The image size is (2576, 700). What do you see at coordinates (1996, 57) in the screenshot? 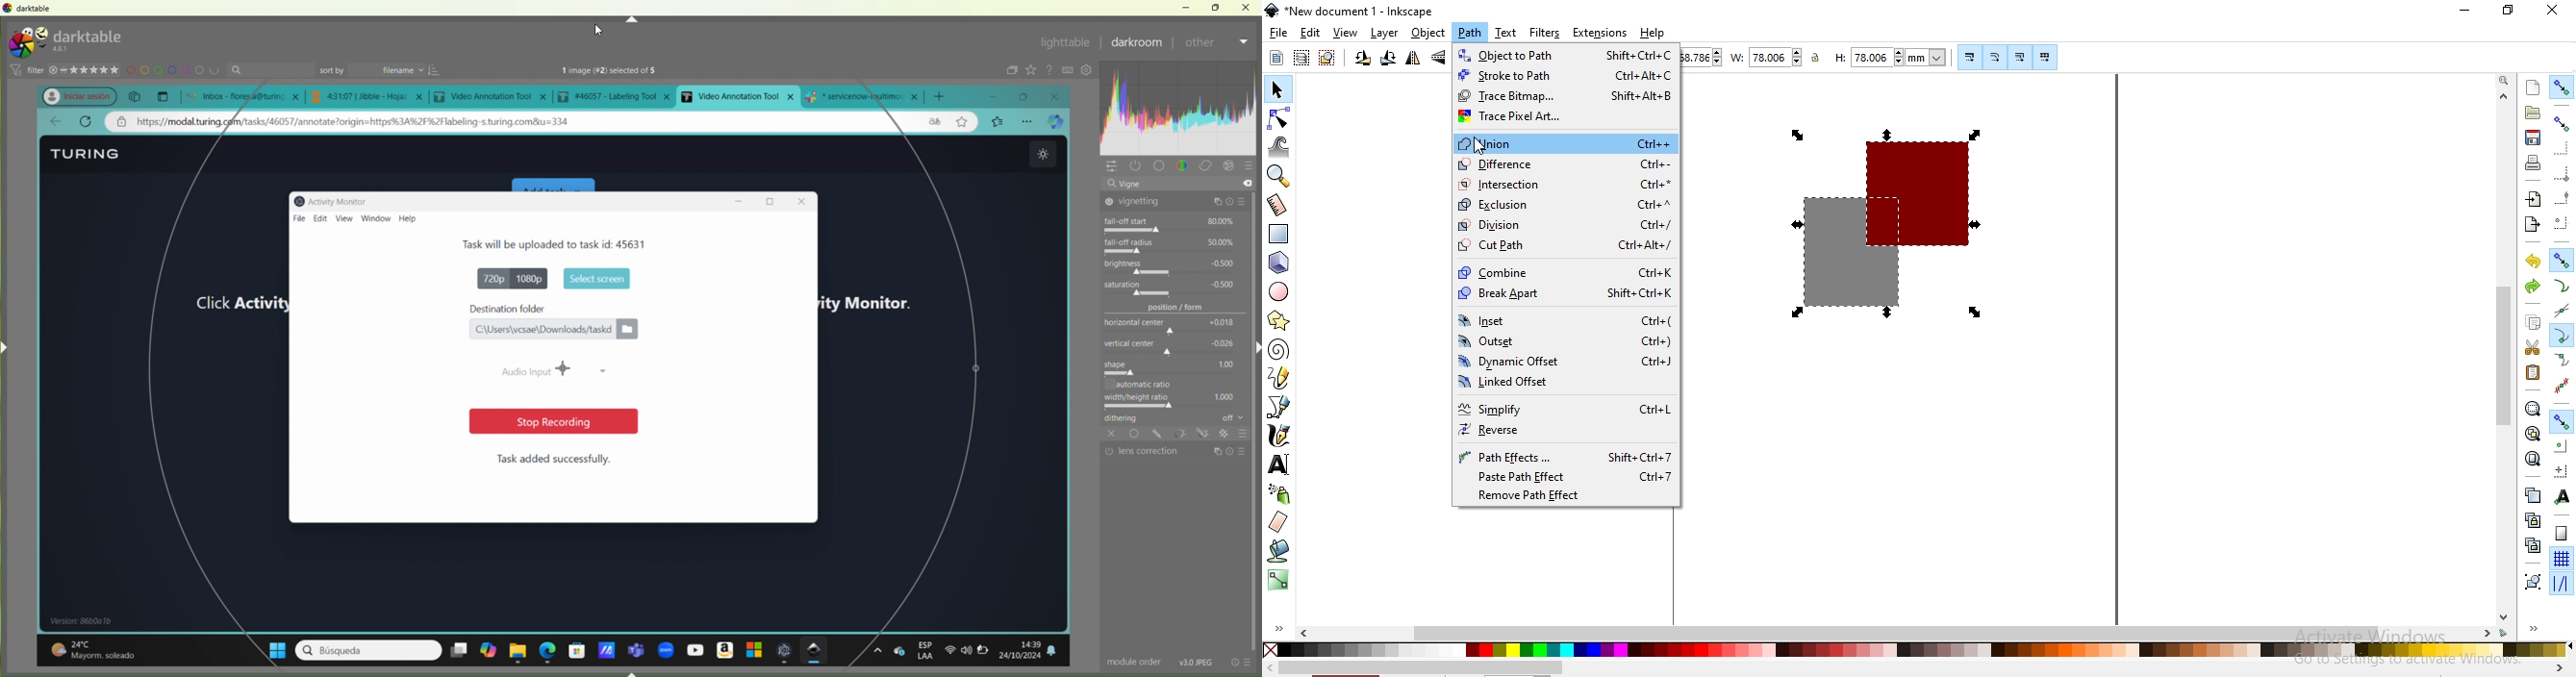
I see `scale radii of rounded corners` at bounding box center [1996, 57].